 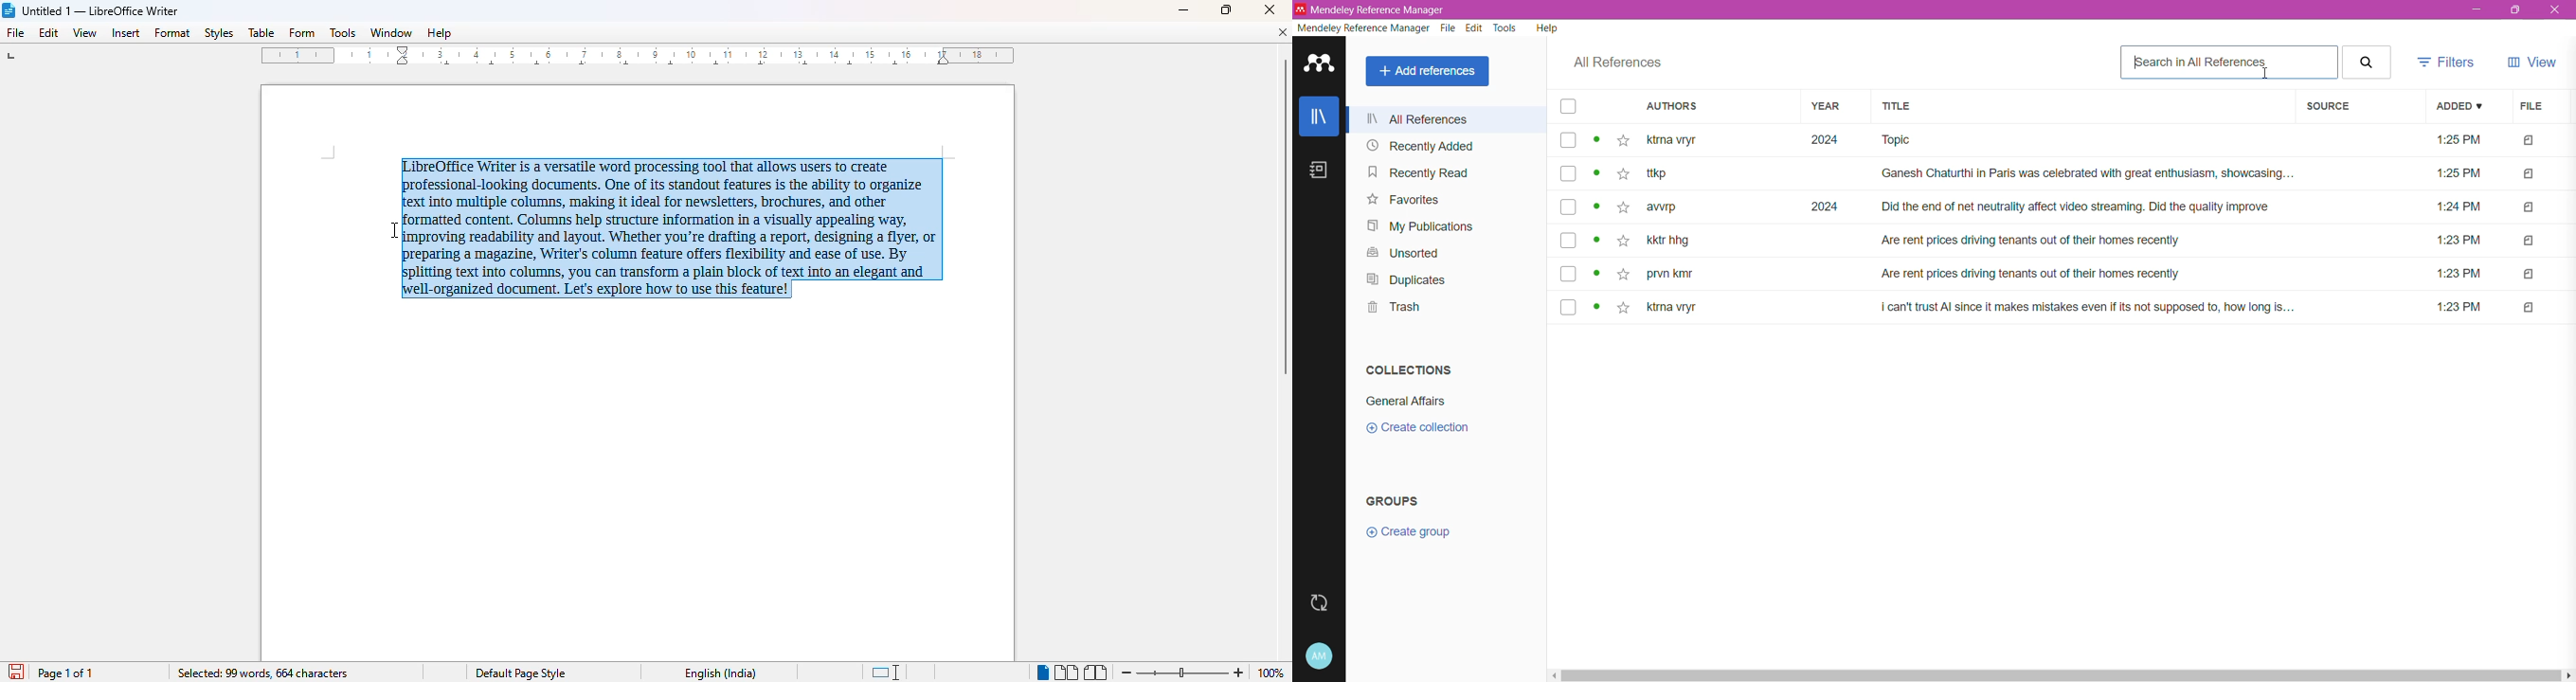 I want to click on save document, so click(x=16, y=671).